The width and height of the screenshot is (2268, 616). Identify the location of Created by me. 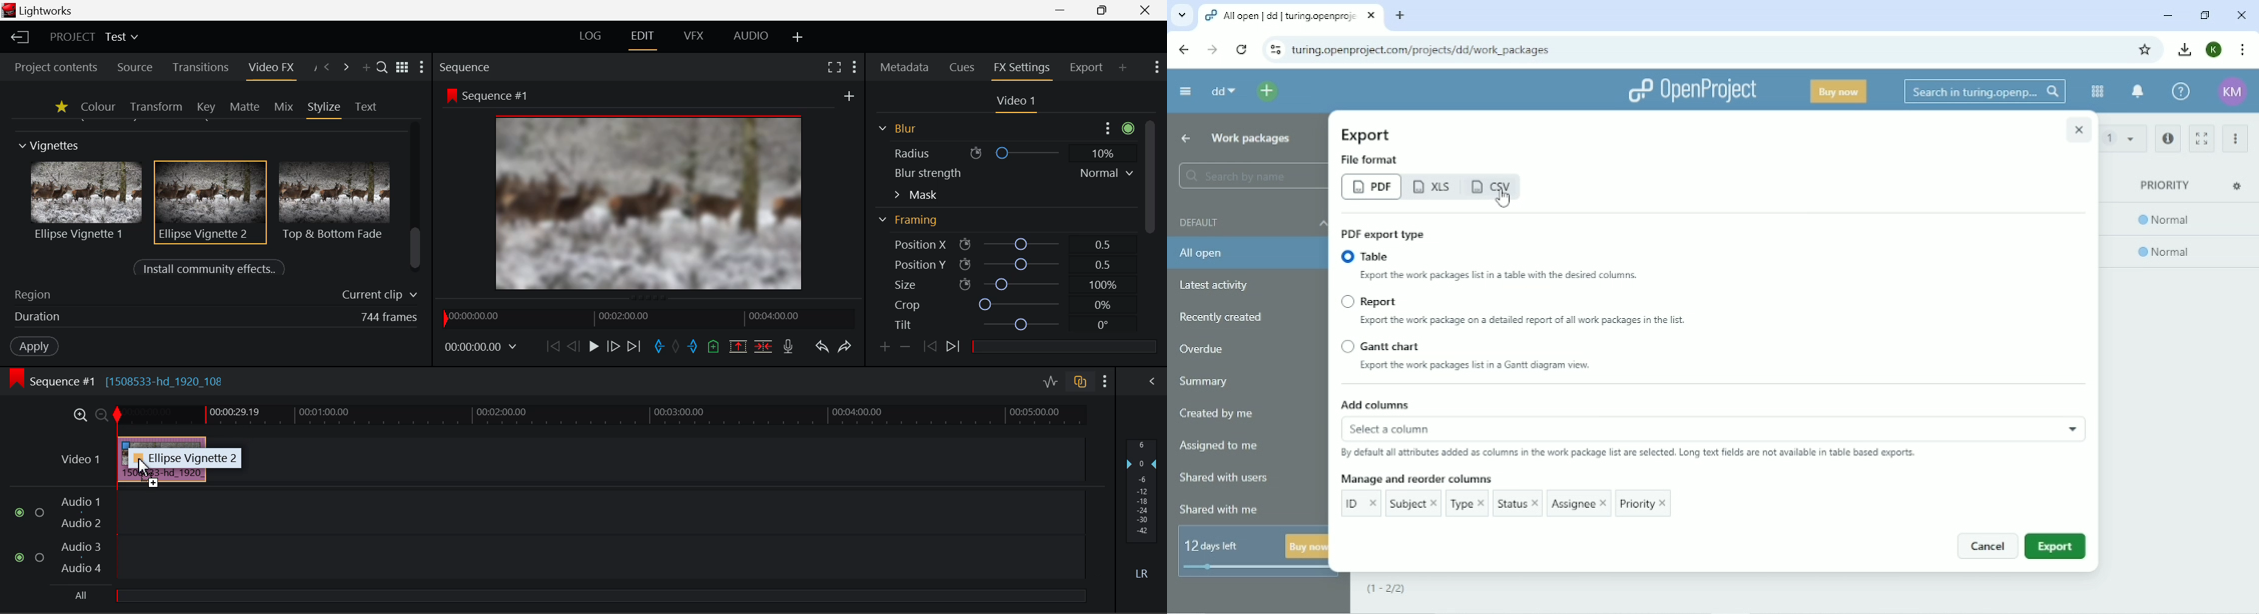
(1218, 414).